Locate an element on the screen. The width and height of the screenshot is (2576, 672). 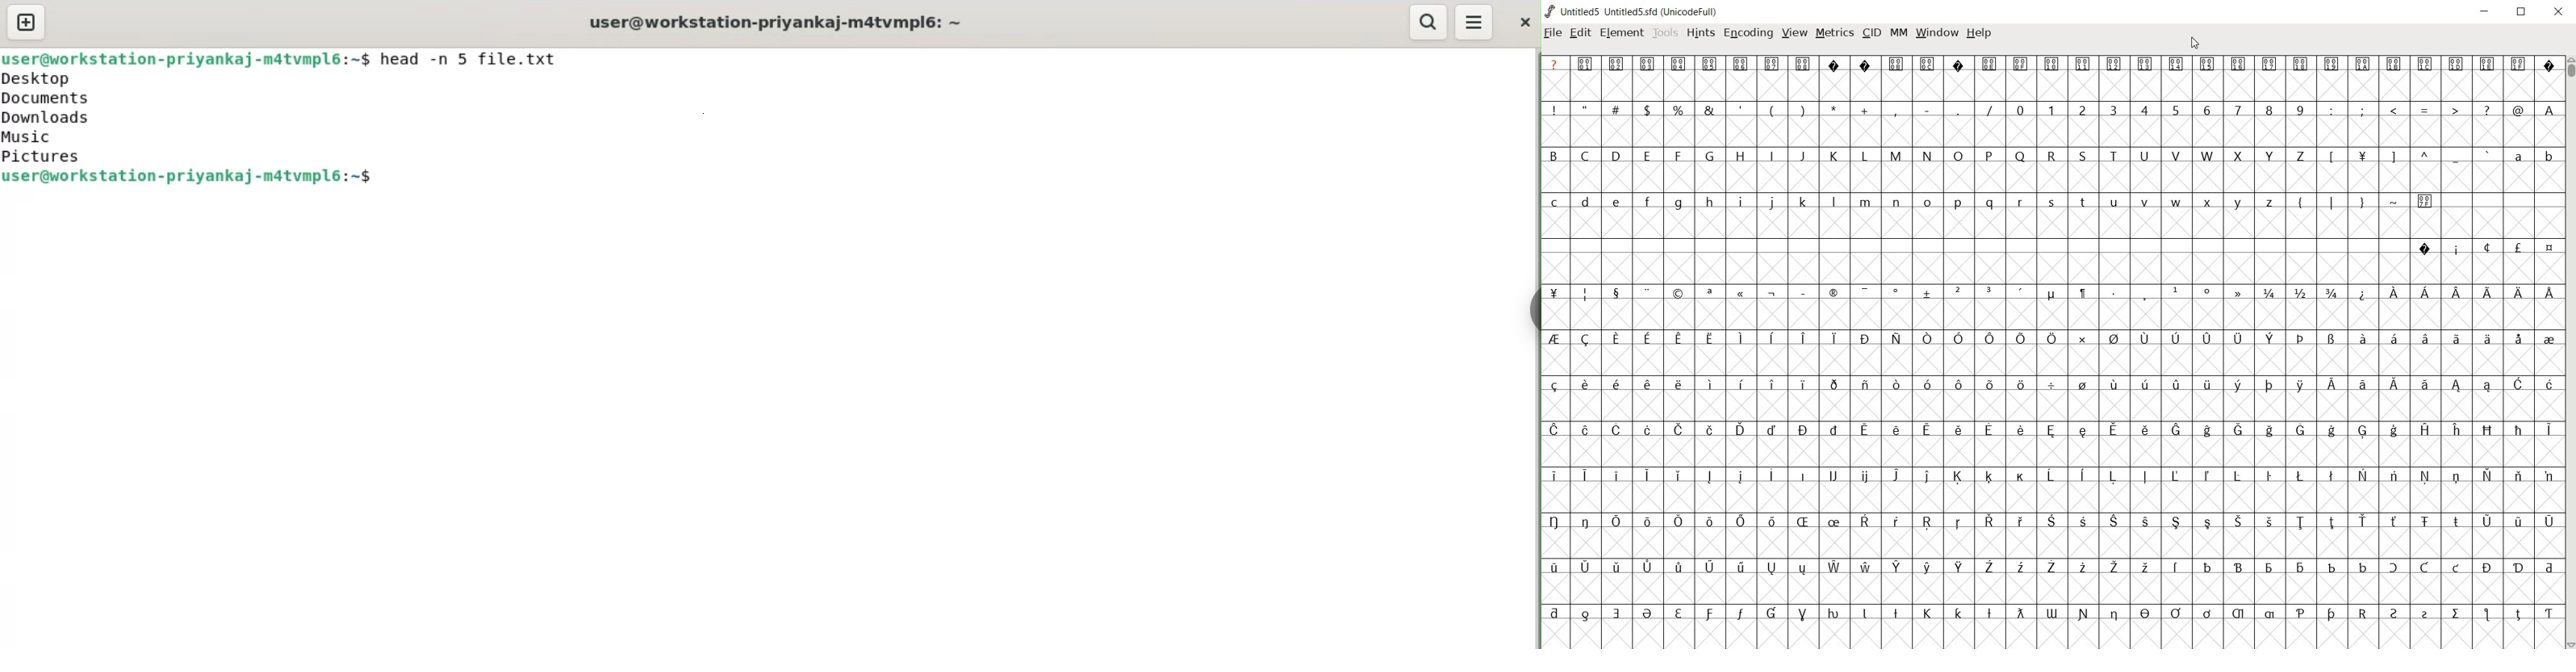
M is located at coordinates (1895, 155).